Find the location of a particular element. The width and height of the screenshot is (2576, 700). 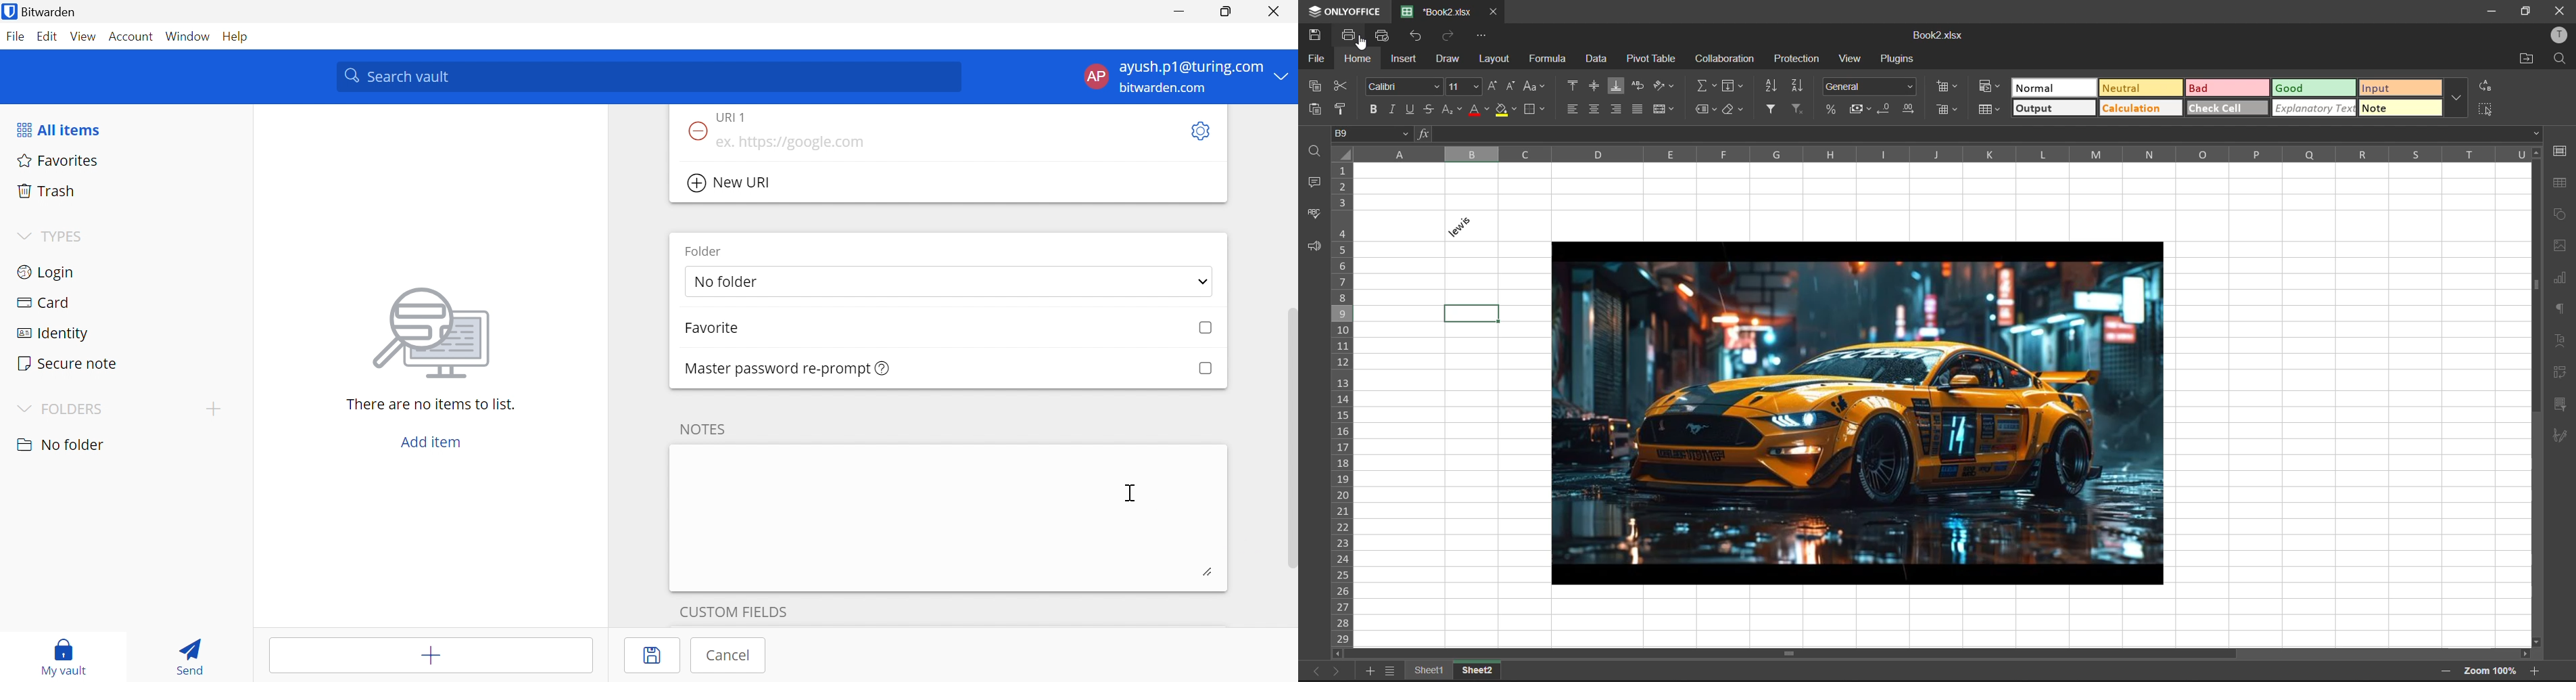

Help is located at coordinates (239, 36).